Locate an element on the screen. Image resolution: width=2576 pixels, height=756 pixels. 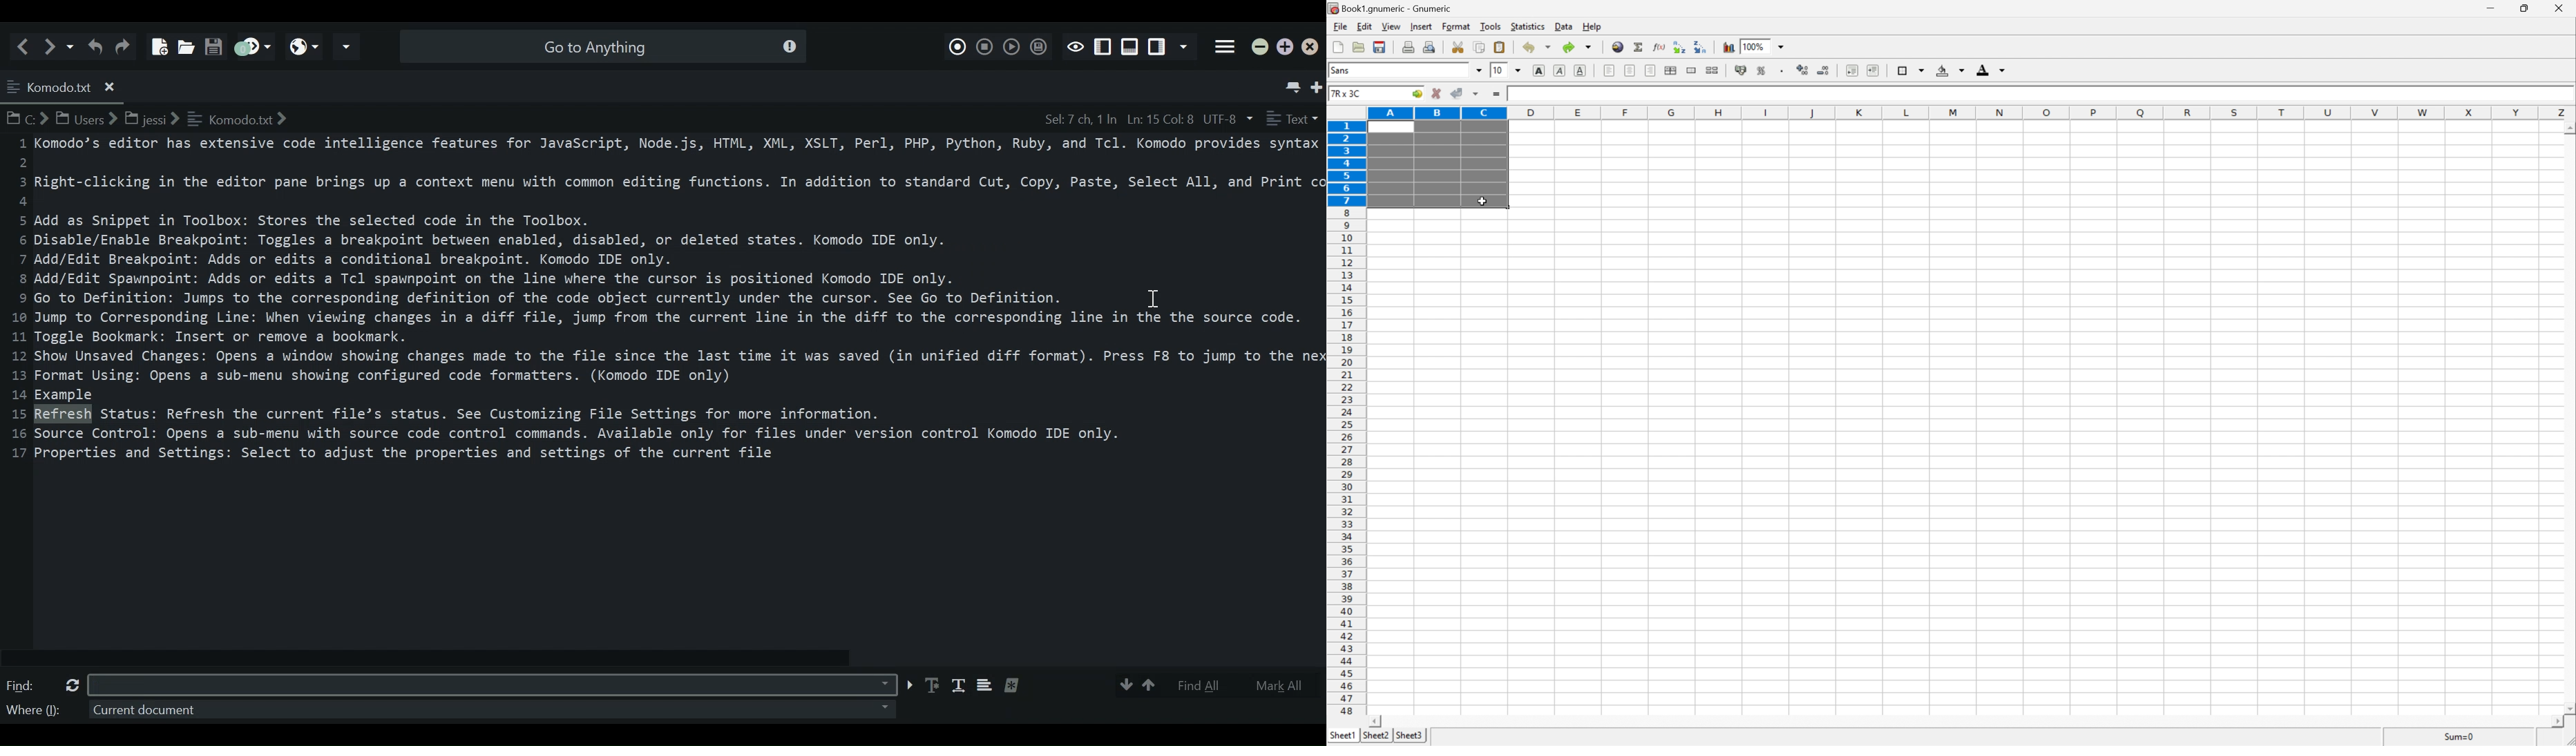
Set the format of the selected cells to include a thousands separator is located at coordinates (1780, 70).